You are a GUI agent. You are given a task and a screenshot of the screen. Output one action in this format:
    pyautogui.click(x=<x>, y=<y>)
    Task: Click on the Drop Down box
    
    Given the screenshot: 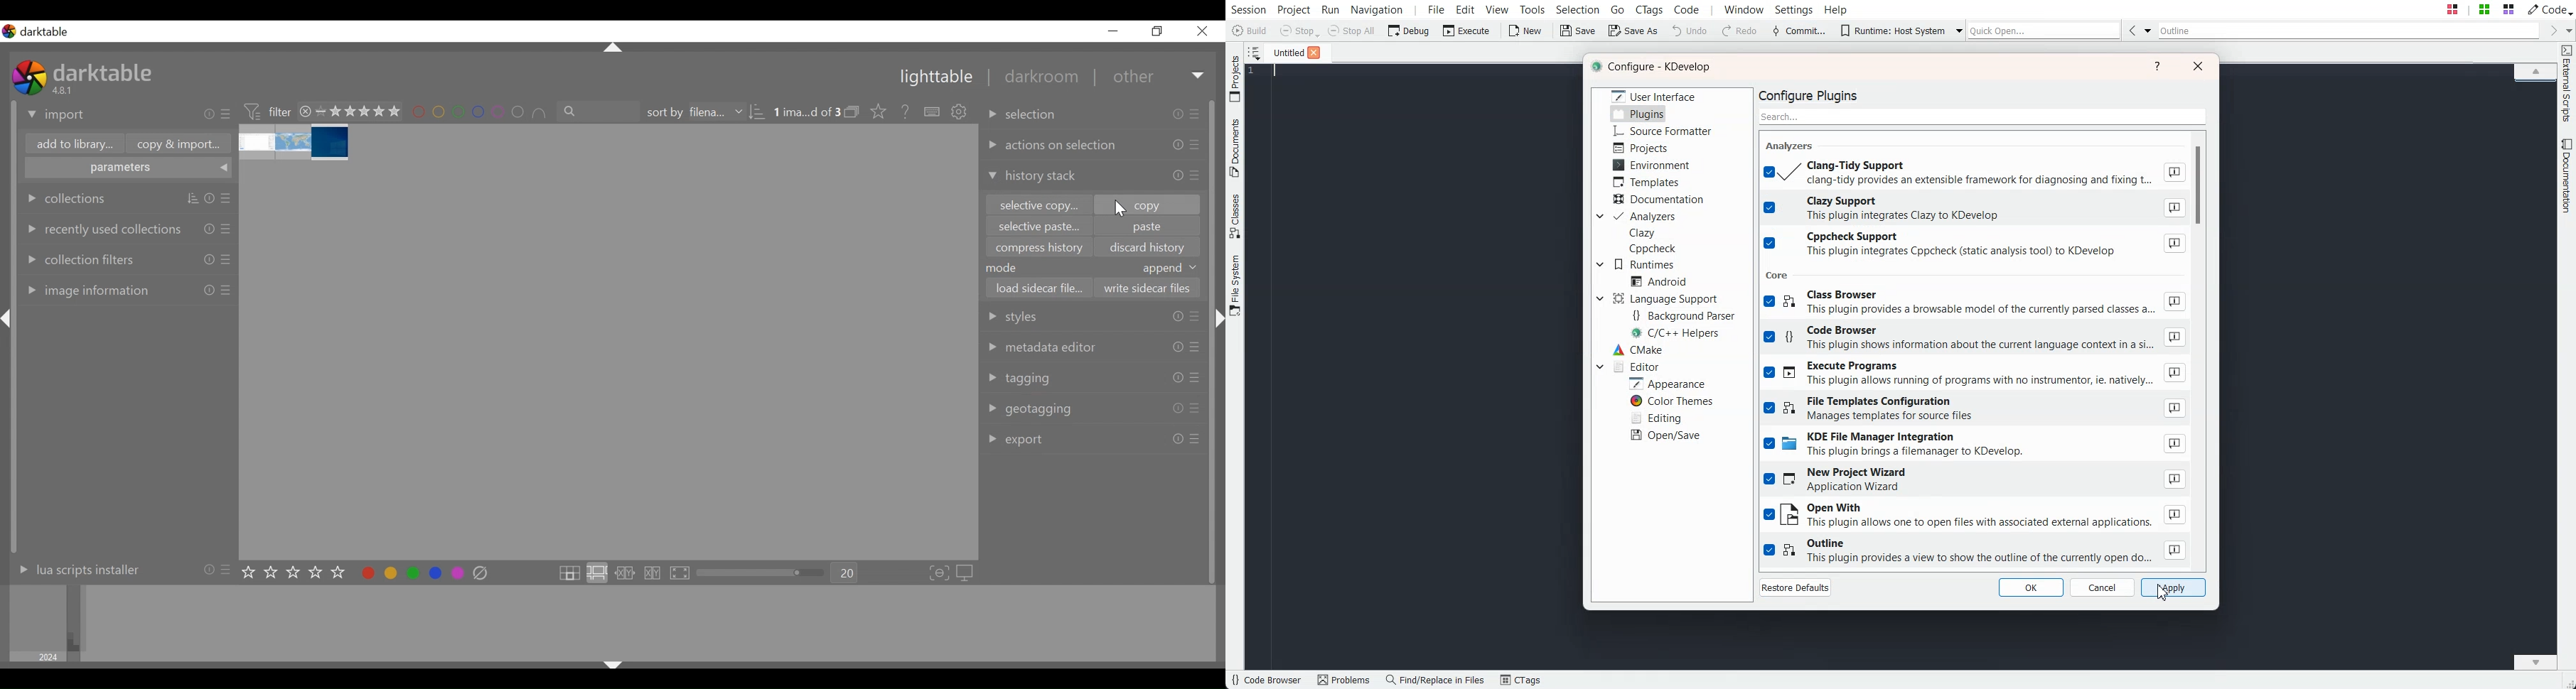 What is the action you would take?
    pyautogui.click(x=2148, y=30)
    